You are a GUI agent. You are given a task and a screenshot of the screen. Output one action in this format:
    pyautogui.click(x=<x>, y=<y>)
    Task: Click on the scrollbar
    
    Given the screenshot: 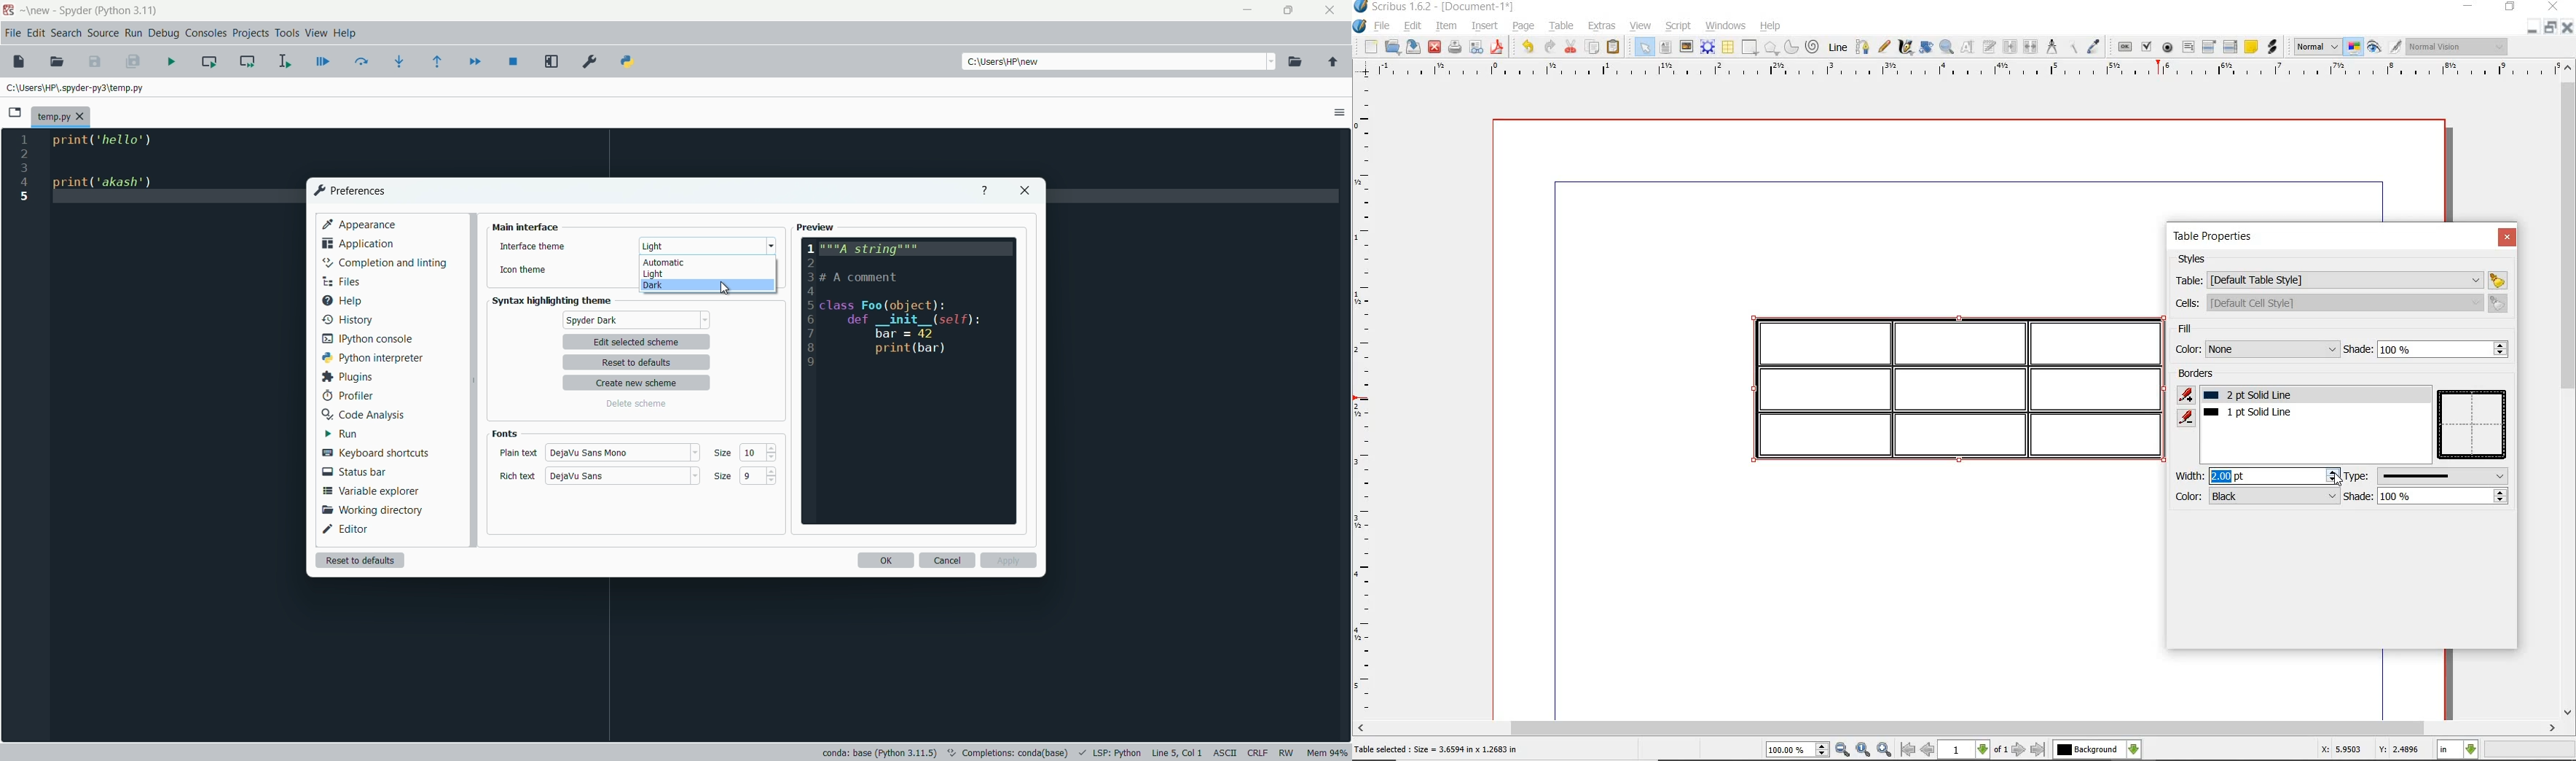 What is the action you would take?
    pyautogui.click(x=2569, y=388)
    